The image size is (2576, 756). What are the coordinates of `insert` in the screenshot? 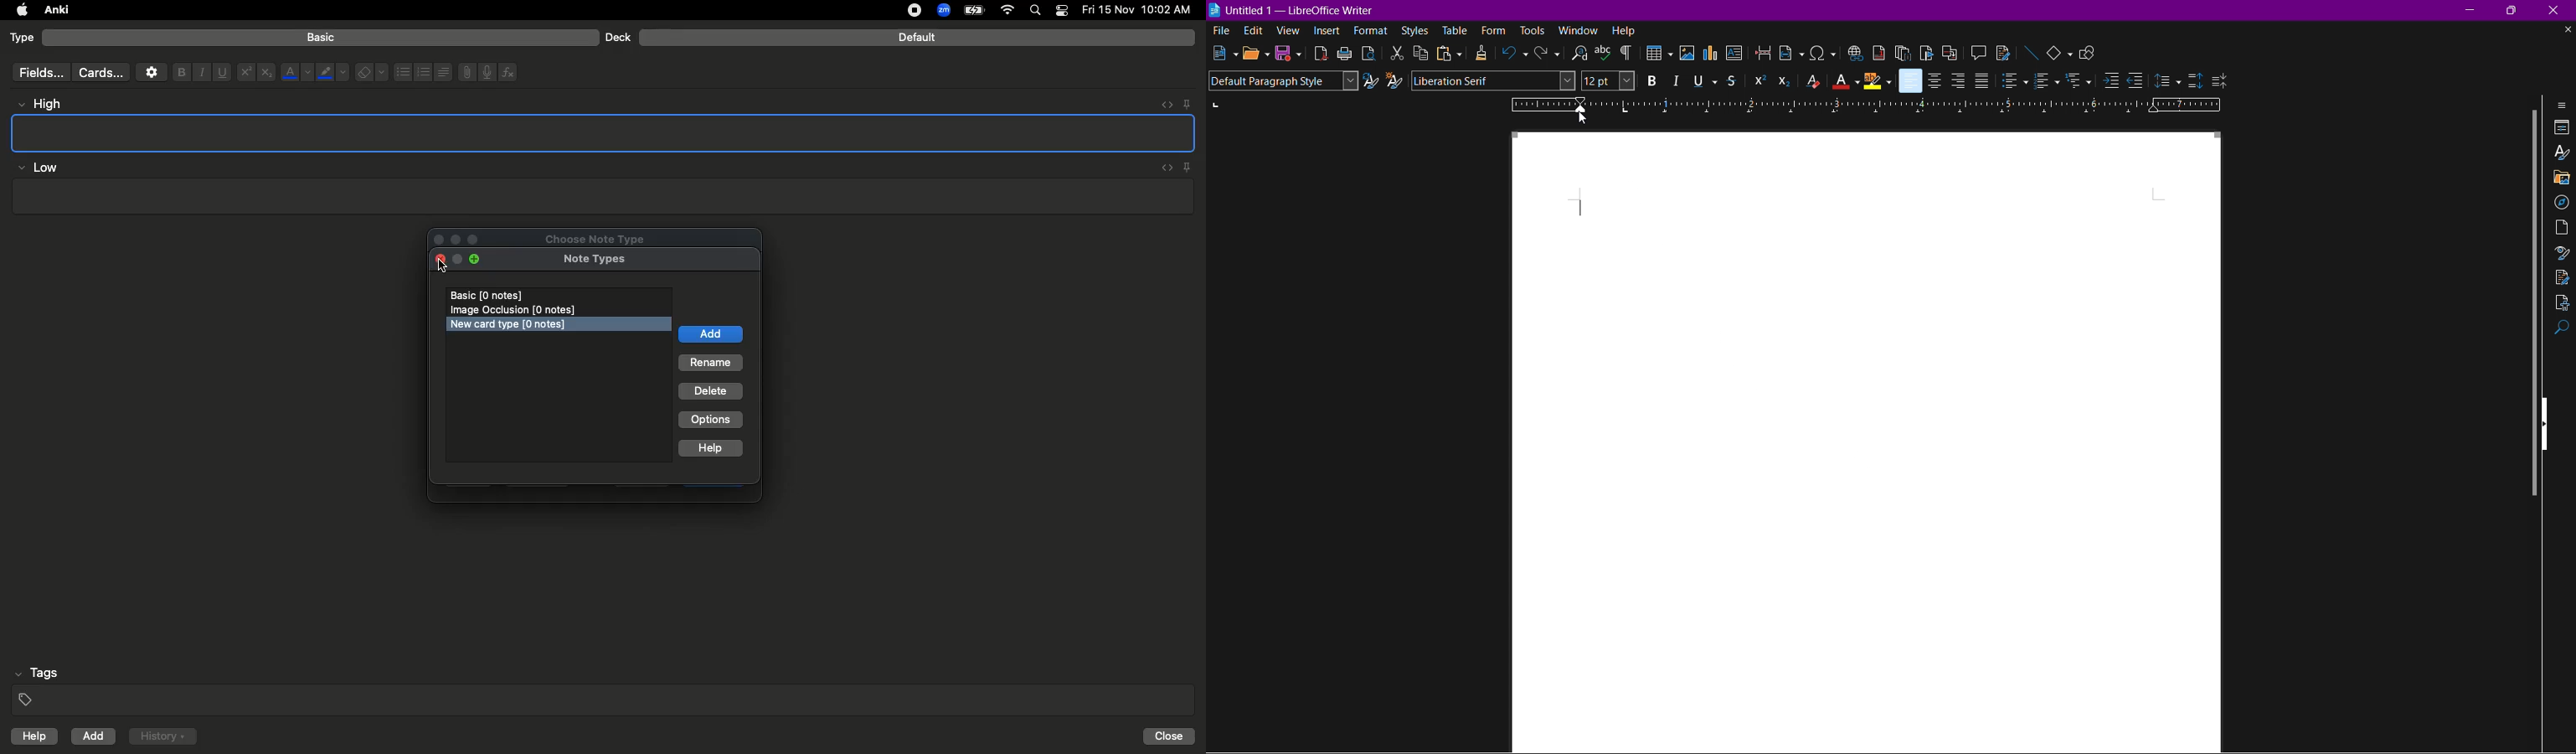 It's located at (1328, 32).